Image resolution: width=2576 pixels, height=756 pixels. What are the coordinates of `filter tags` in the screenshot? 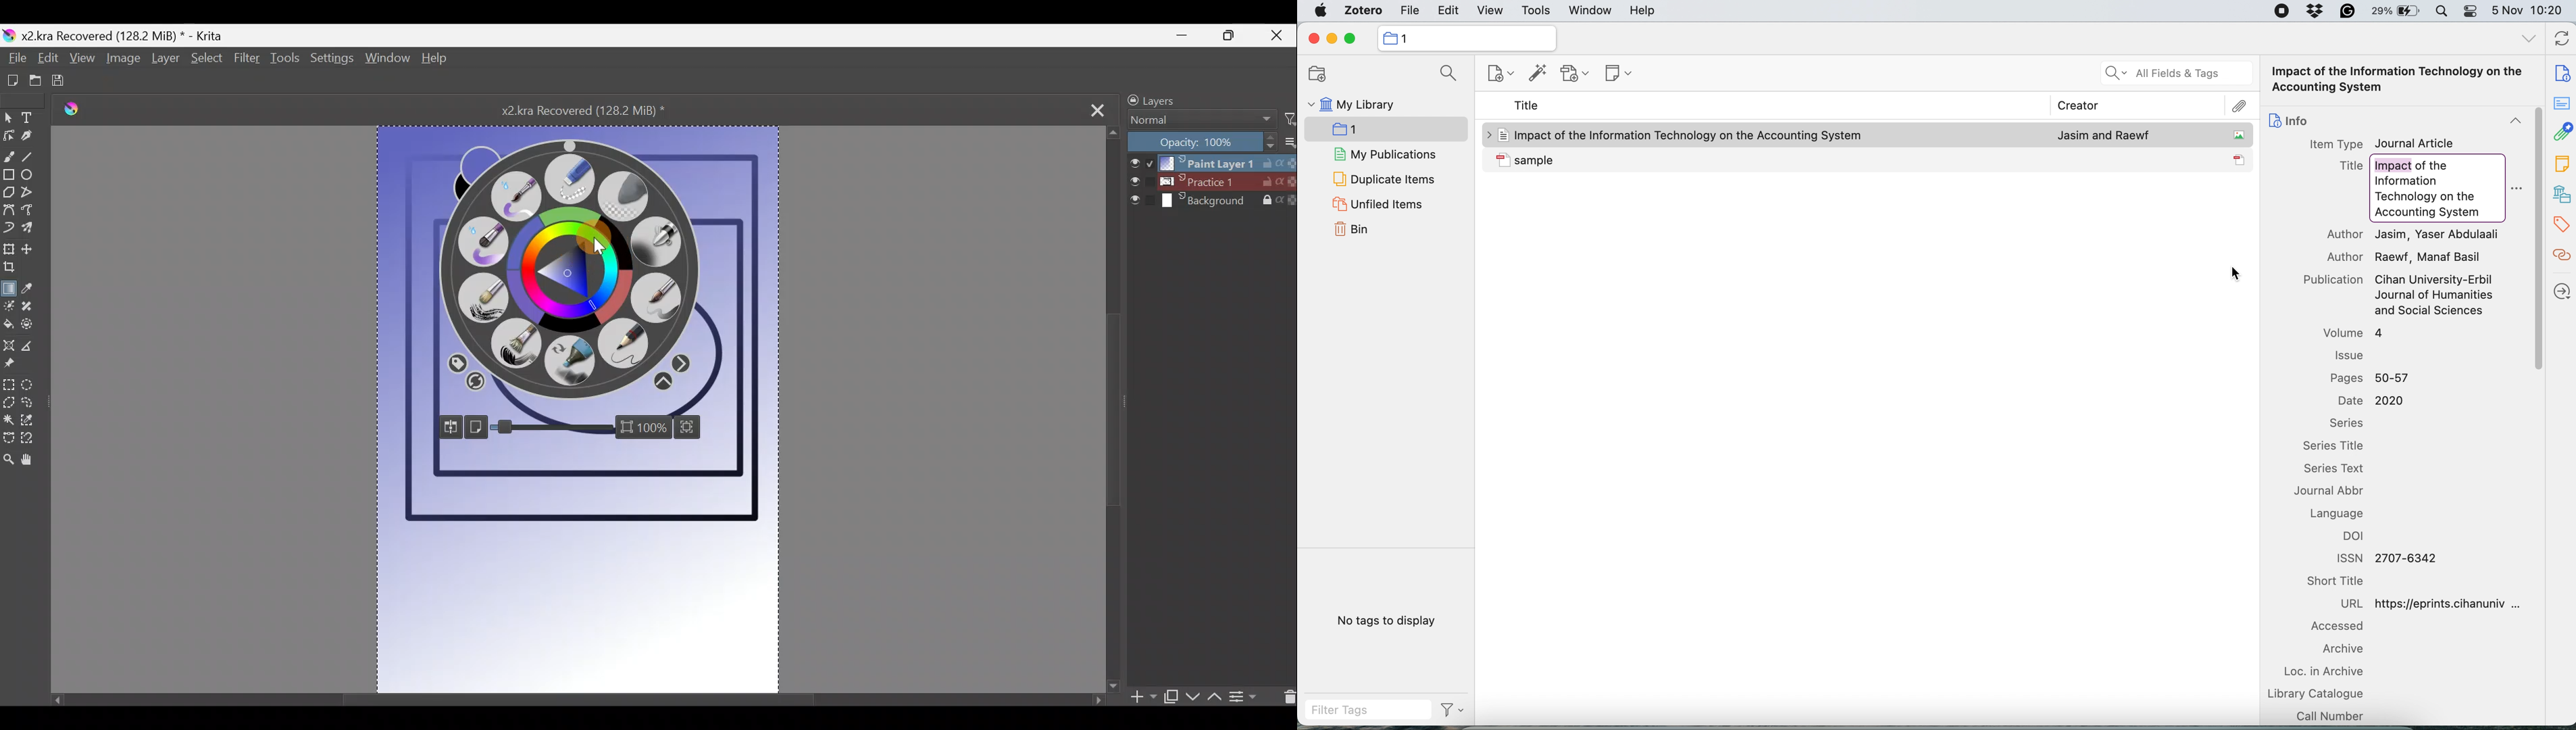 It's located at (1370, 711).